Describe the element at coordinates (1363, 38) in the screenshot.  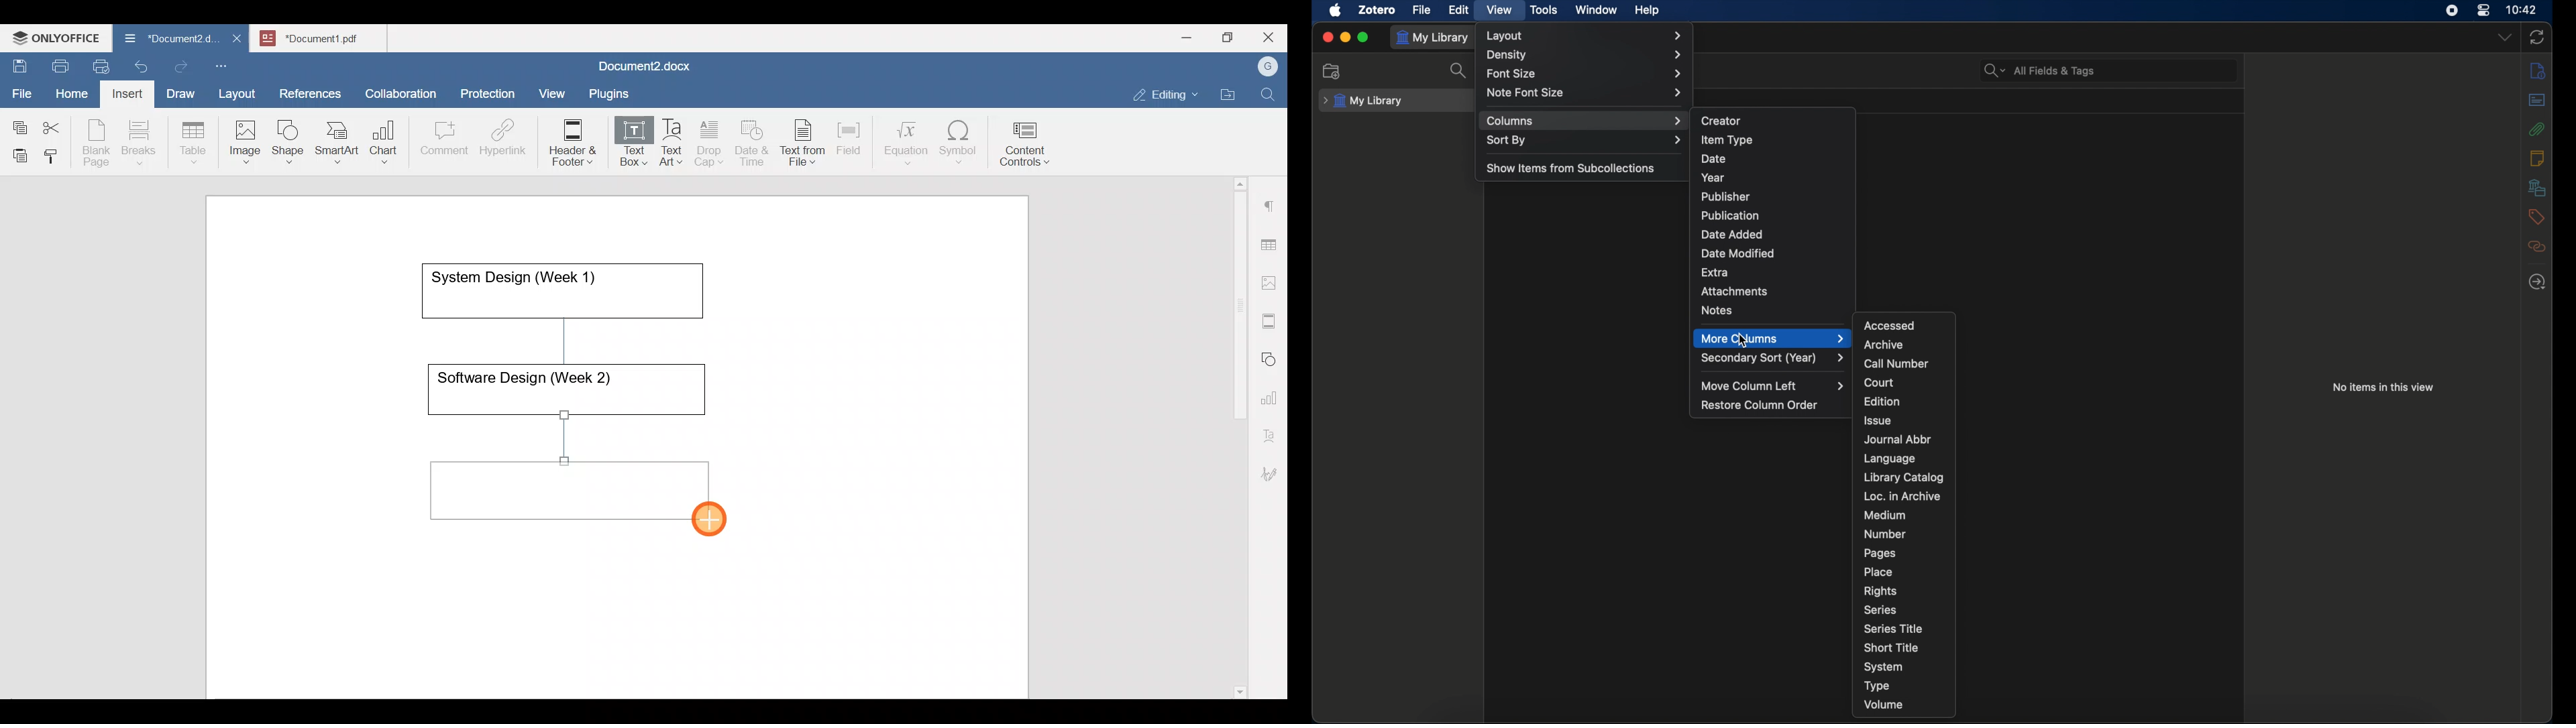
I see `maximize` at that location.